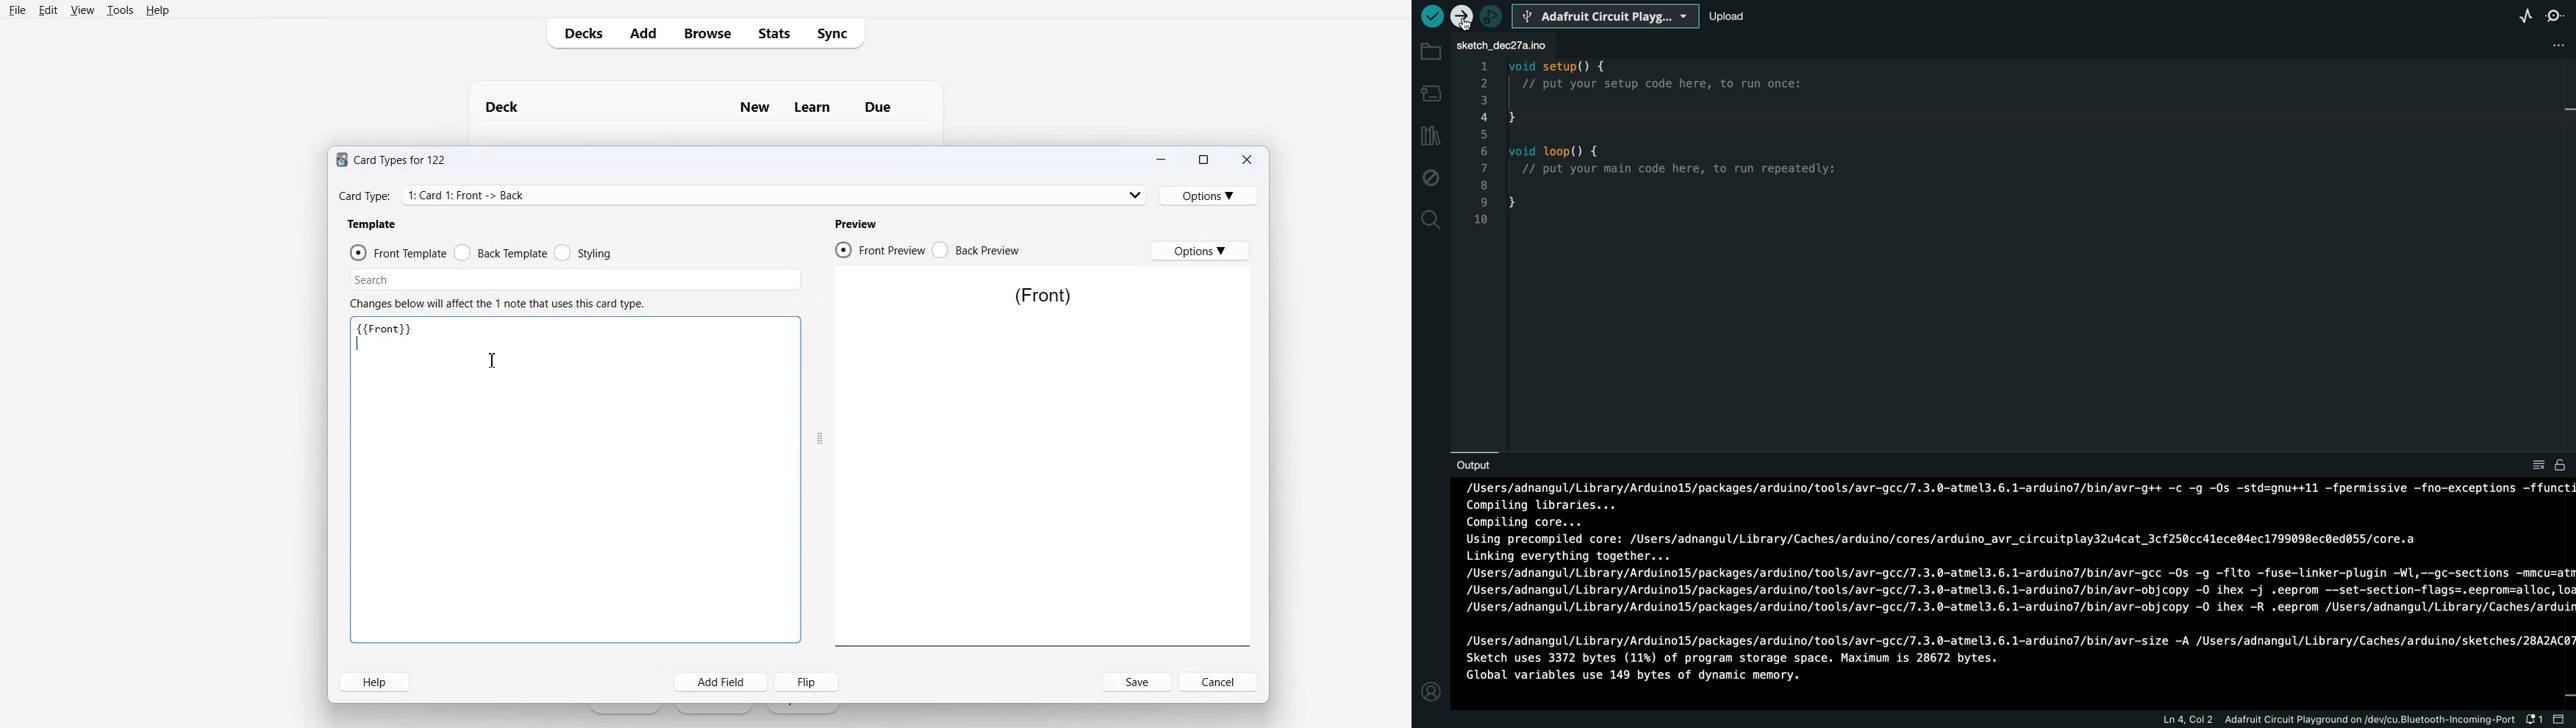  I want to click on Minimize, so click(1161, 159).